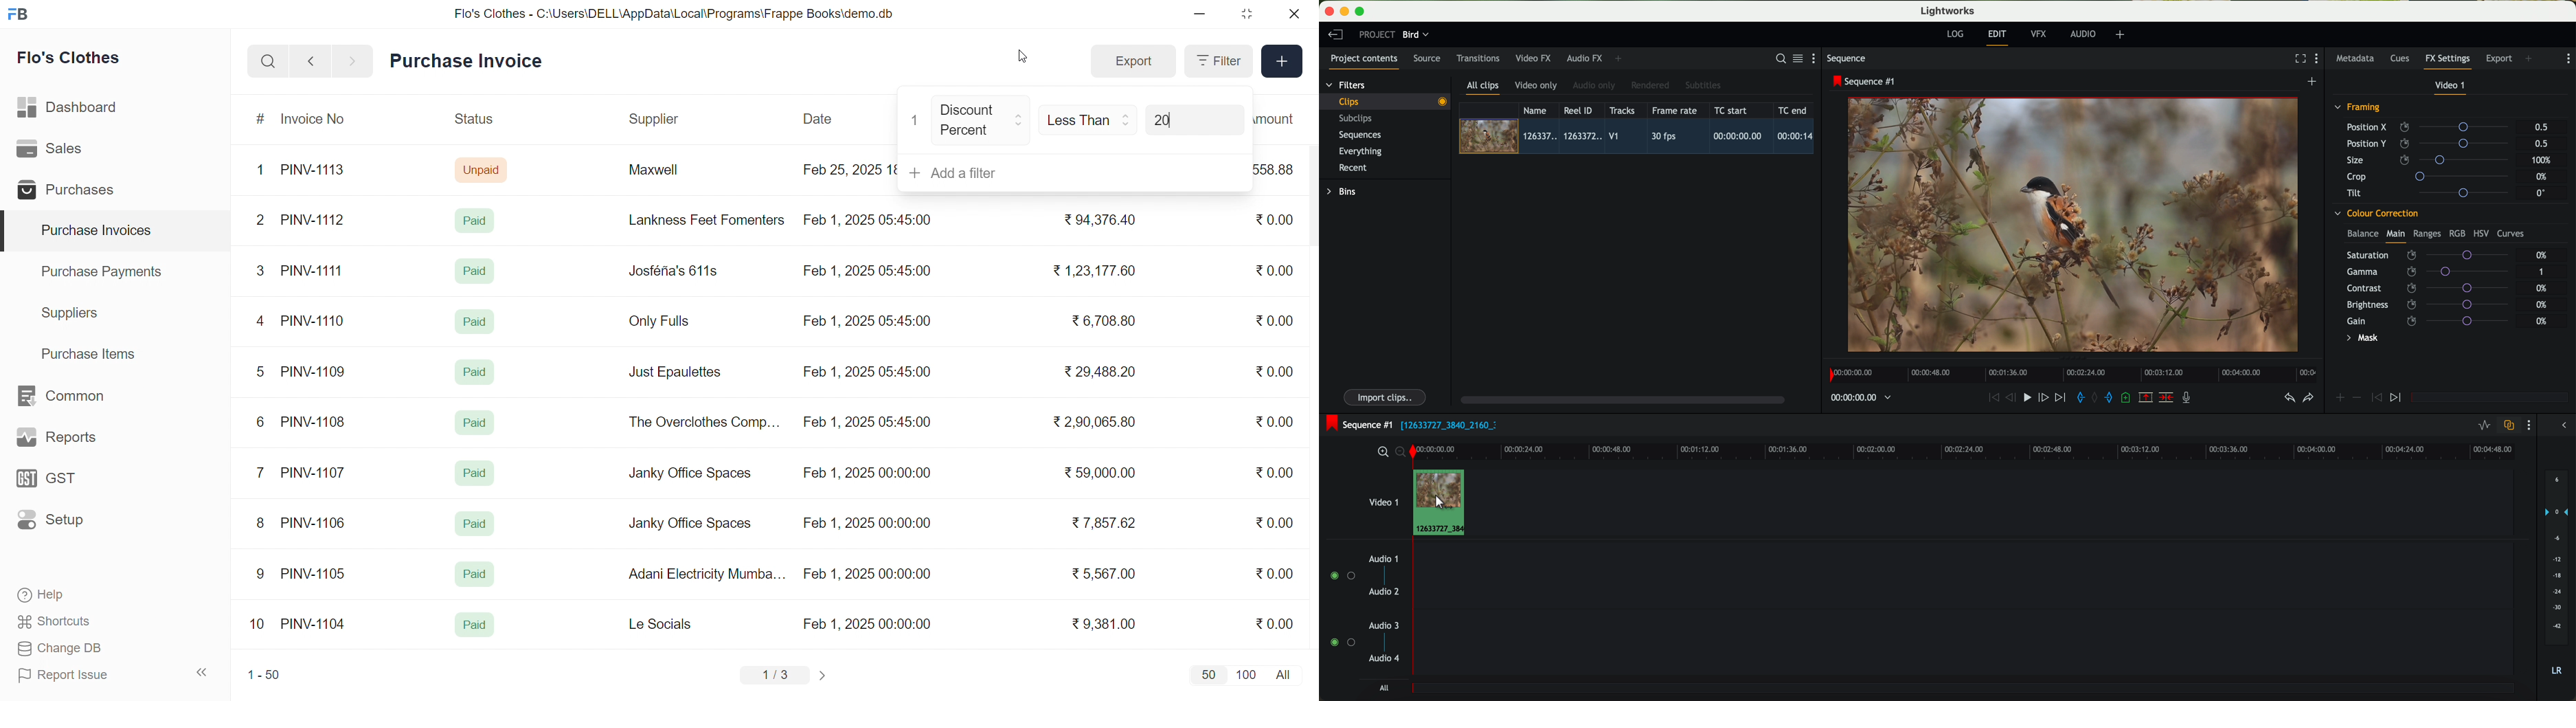 The image size is (2576, 728). Describe the element at coordinates (1293, 14) in the screenshot. I see `close` at that location.